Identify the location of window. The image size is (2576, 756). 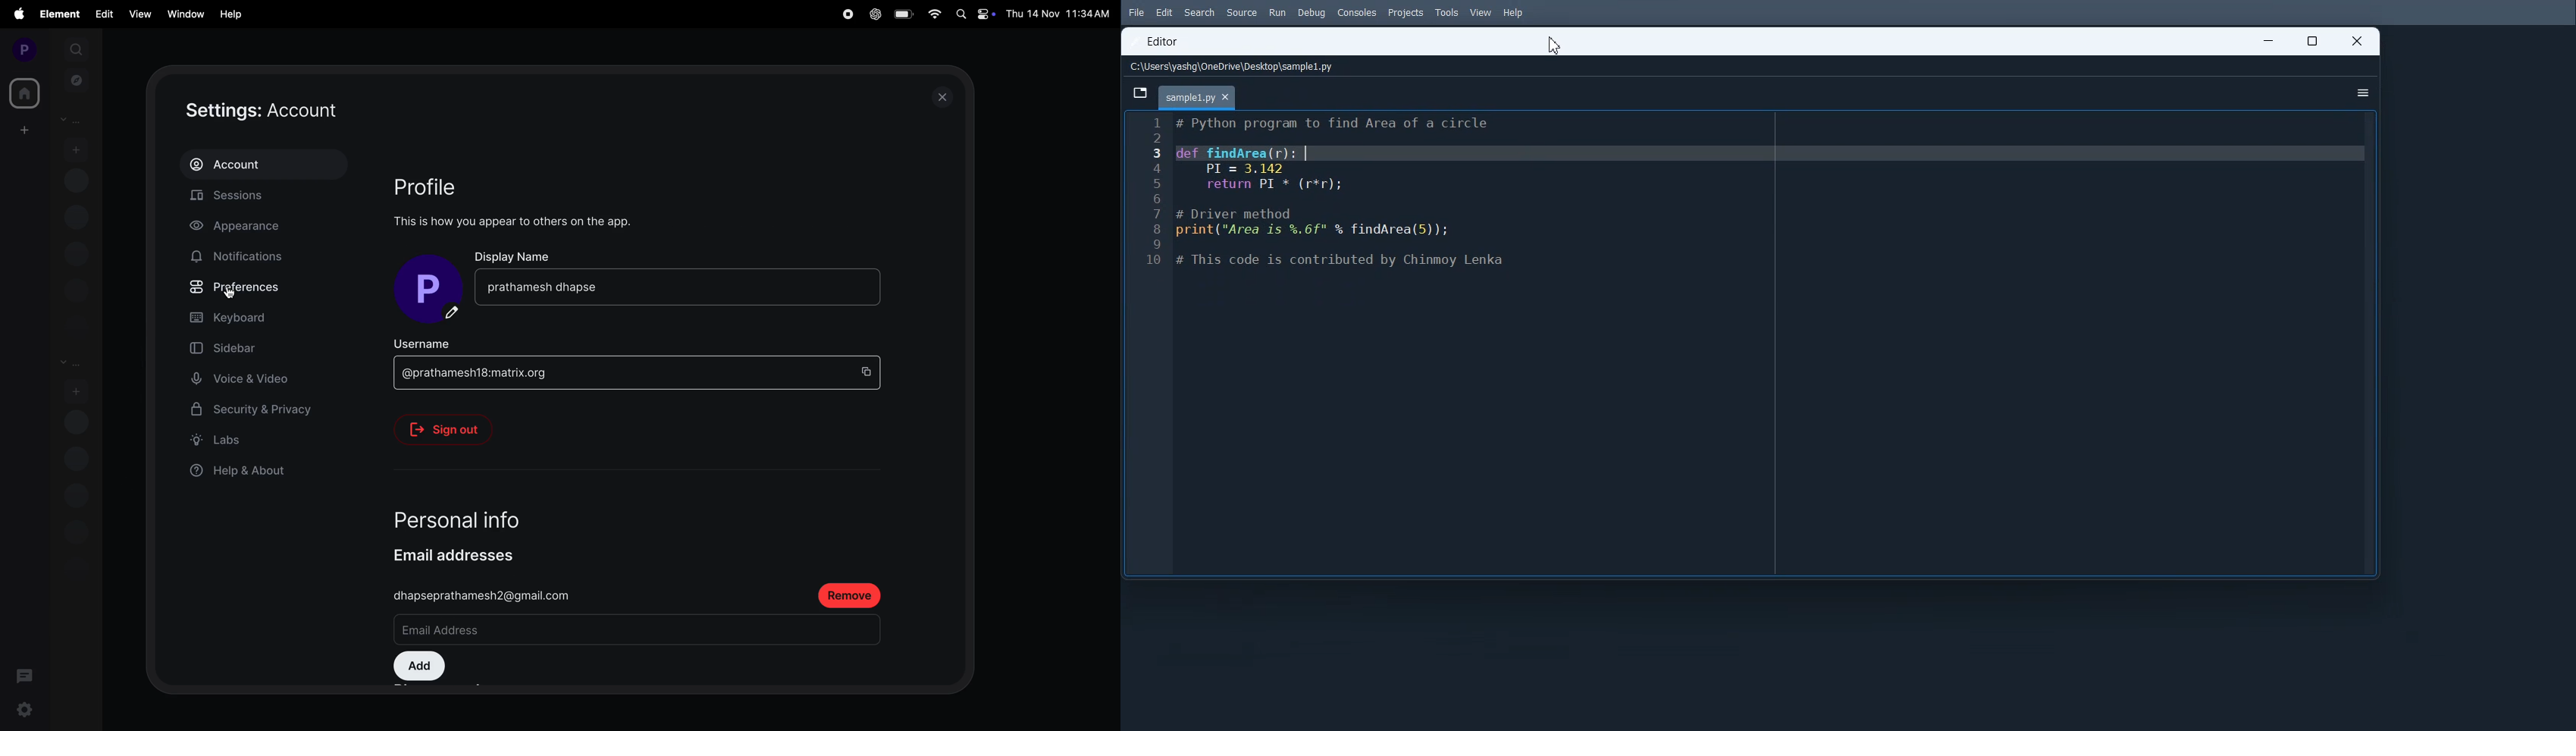
(182, 15).